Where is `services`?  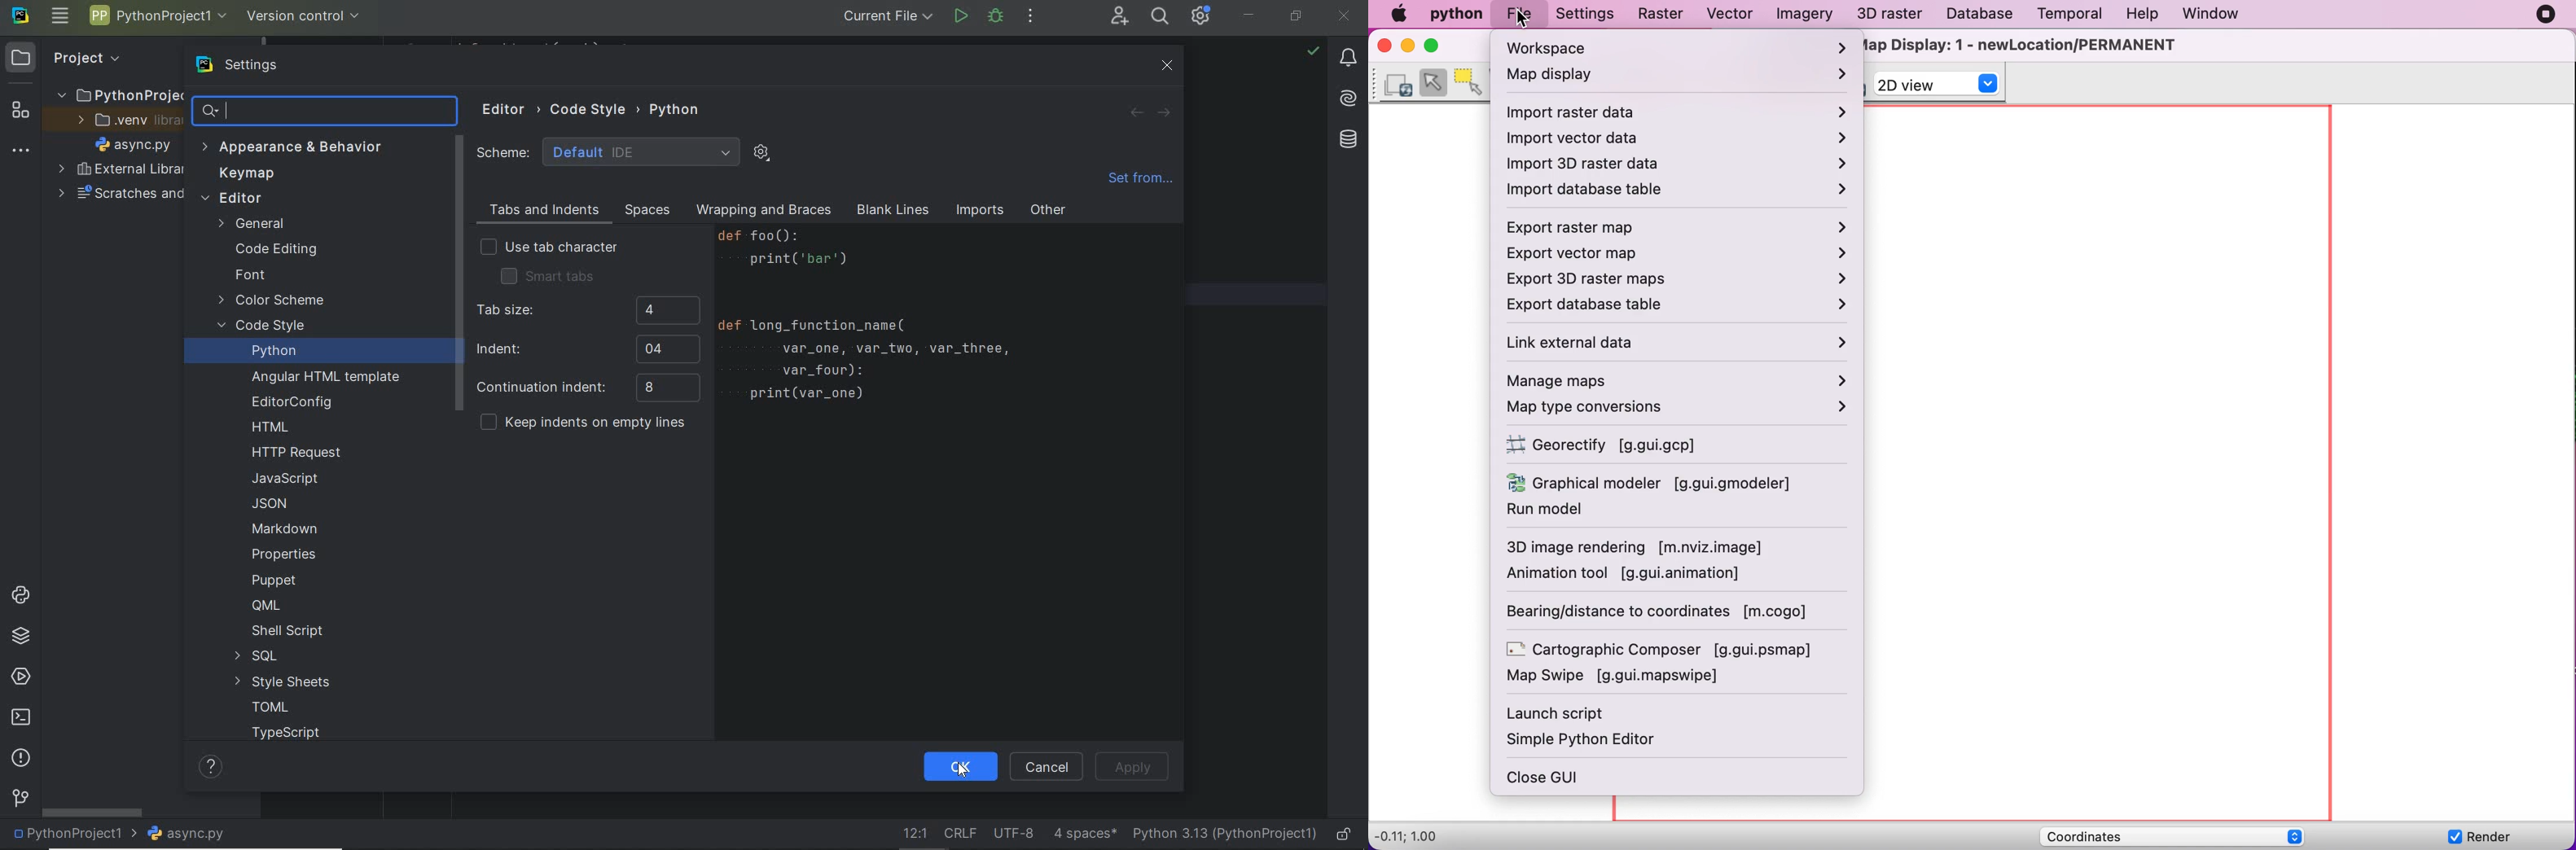 services is located at coordinates (20, 675).